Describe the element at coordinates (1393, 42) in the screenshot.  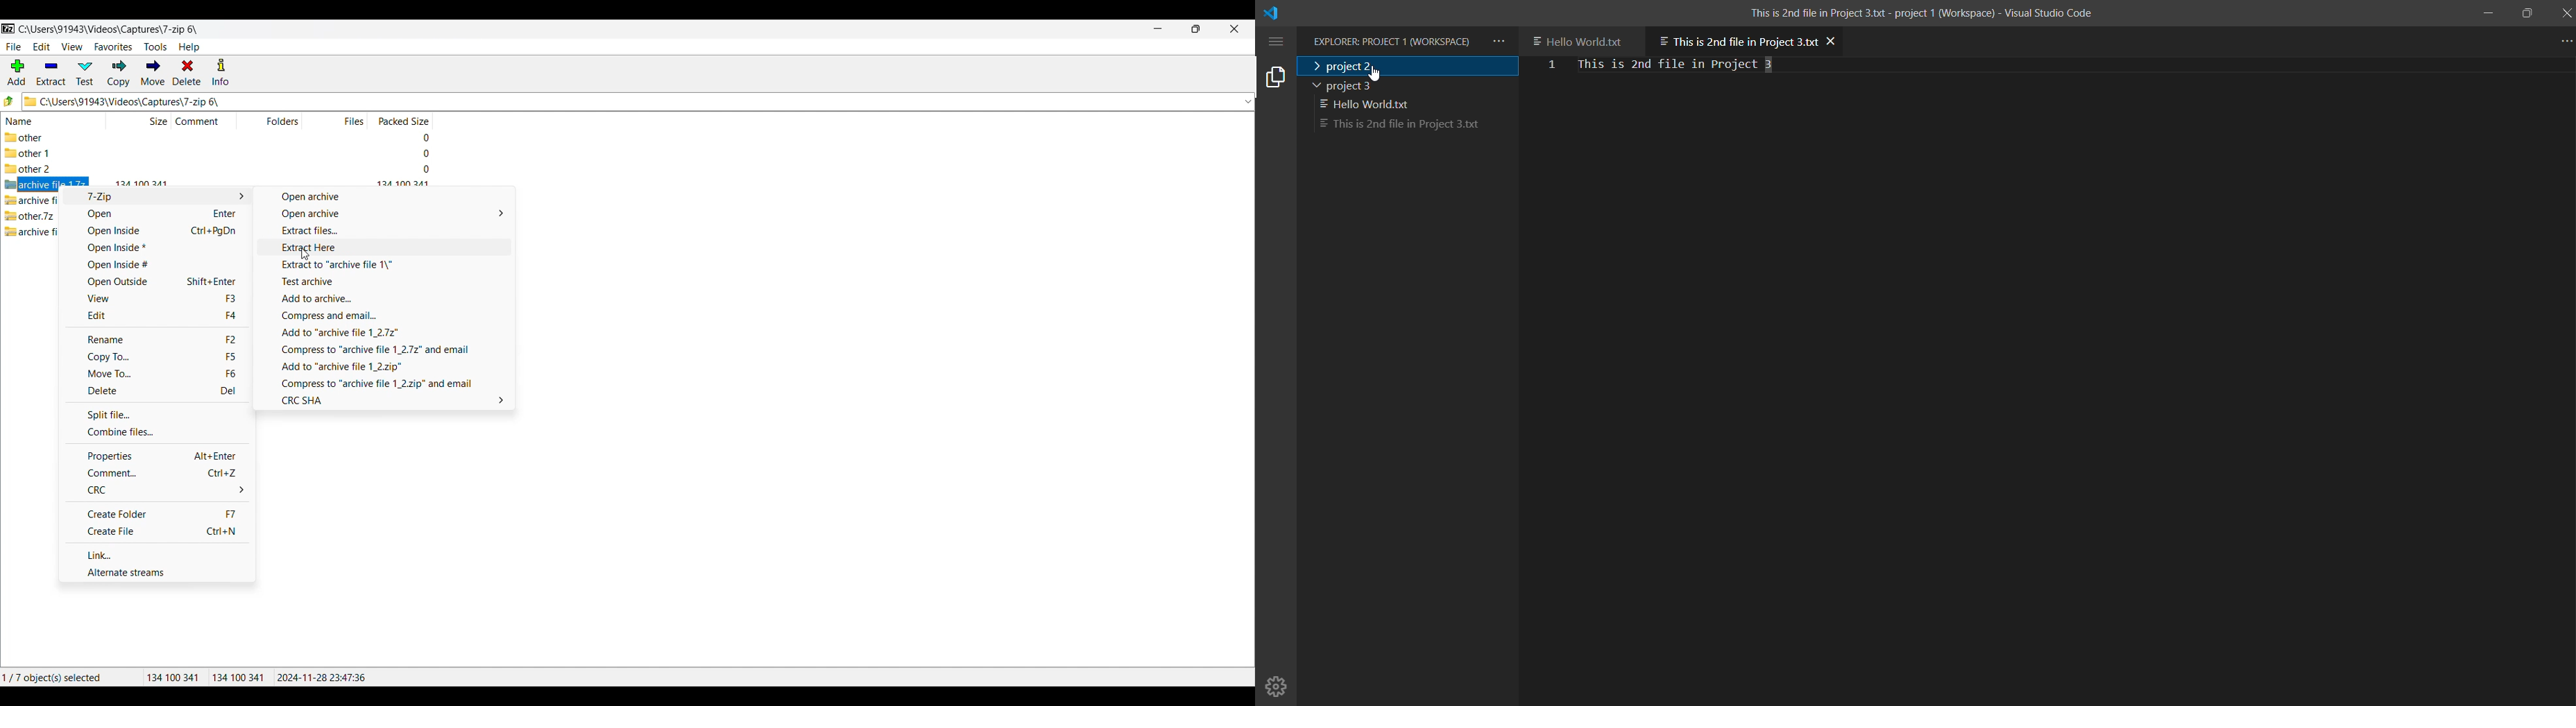
I see `Explorer` at that location.